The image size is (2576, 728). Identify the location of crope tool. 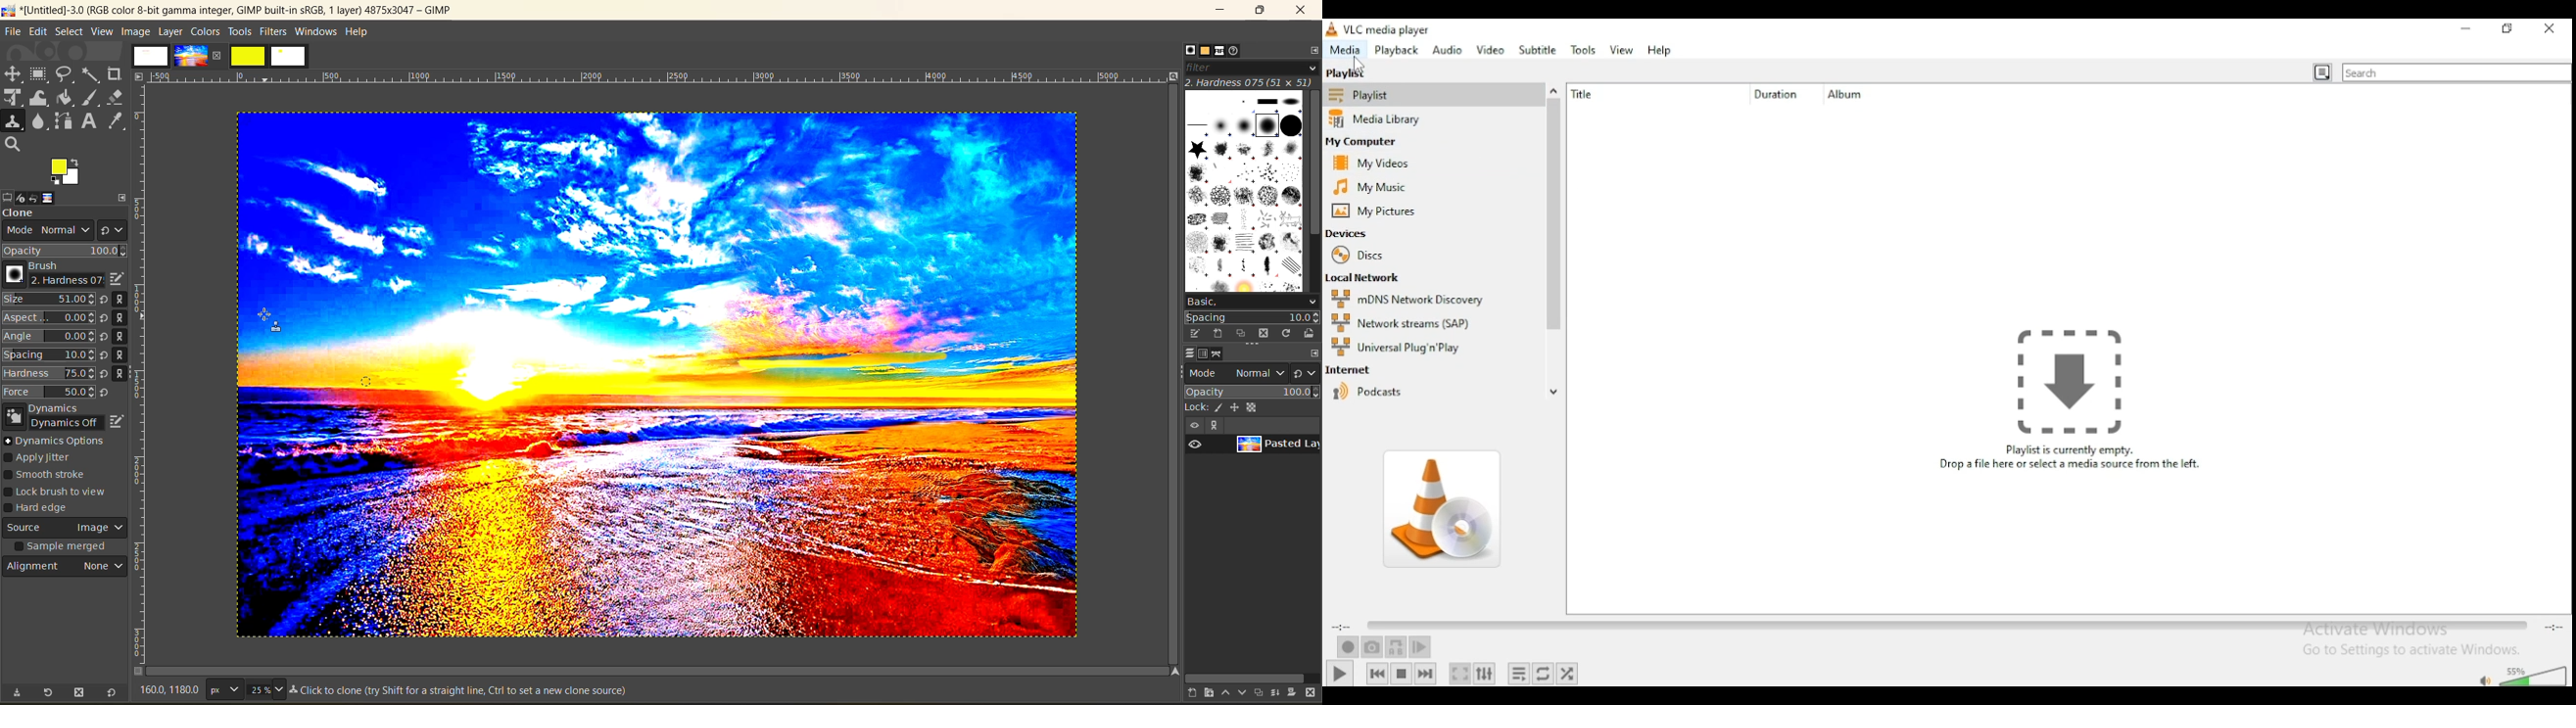
(114, 72).